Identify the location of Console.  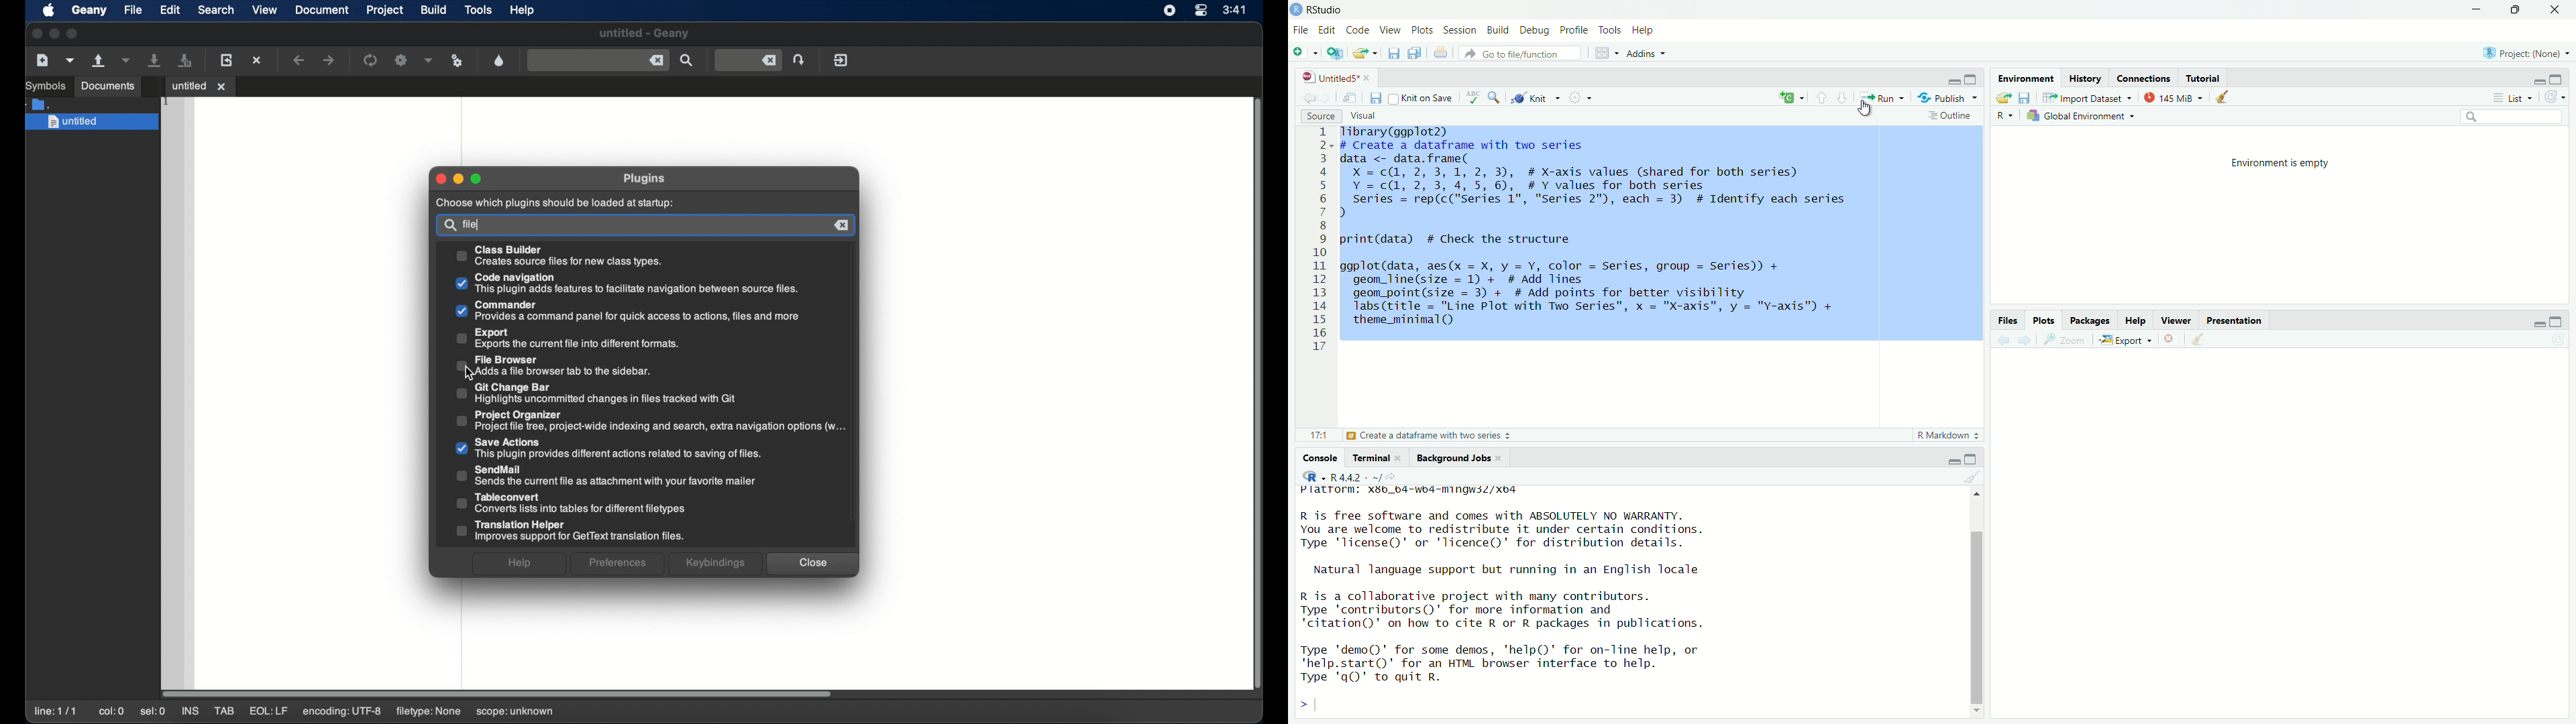
(1320, 457).